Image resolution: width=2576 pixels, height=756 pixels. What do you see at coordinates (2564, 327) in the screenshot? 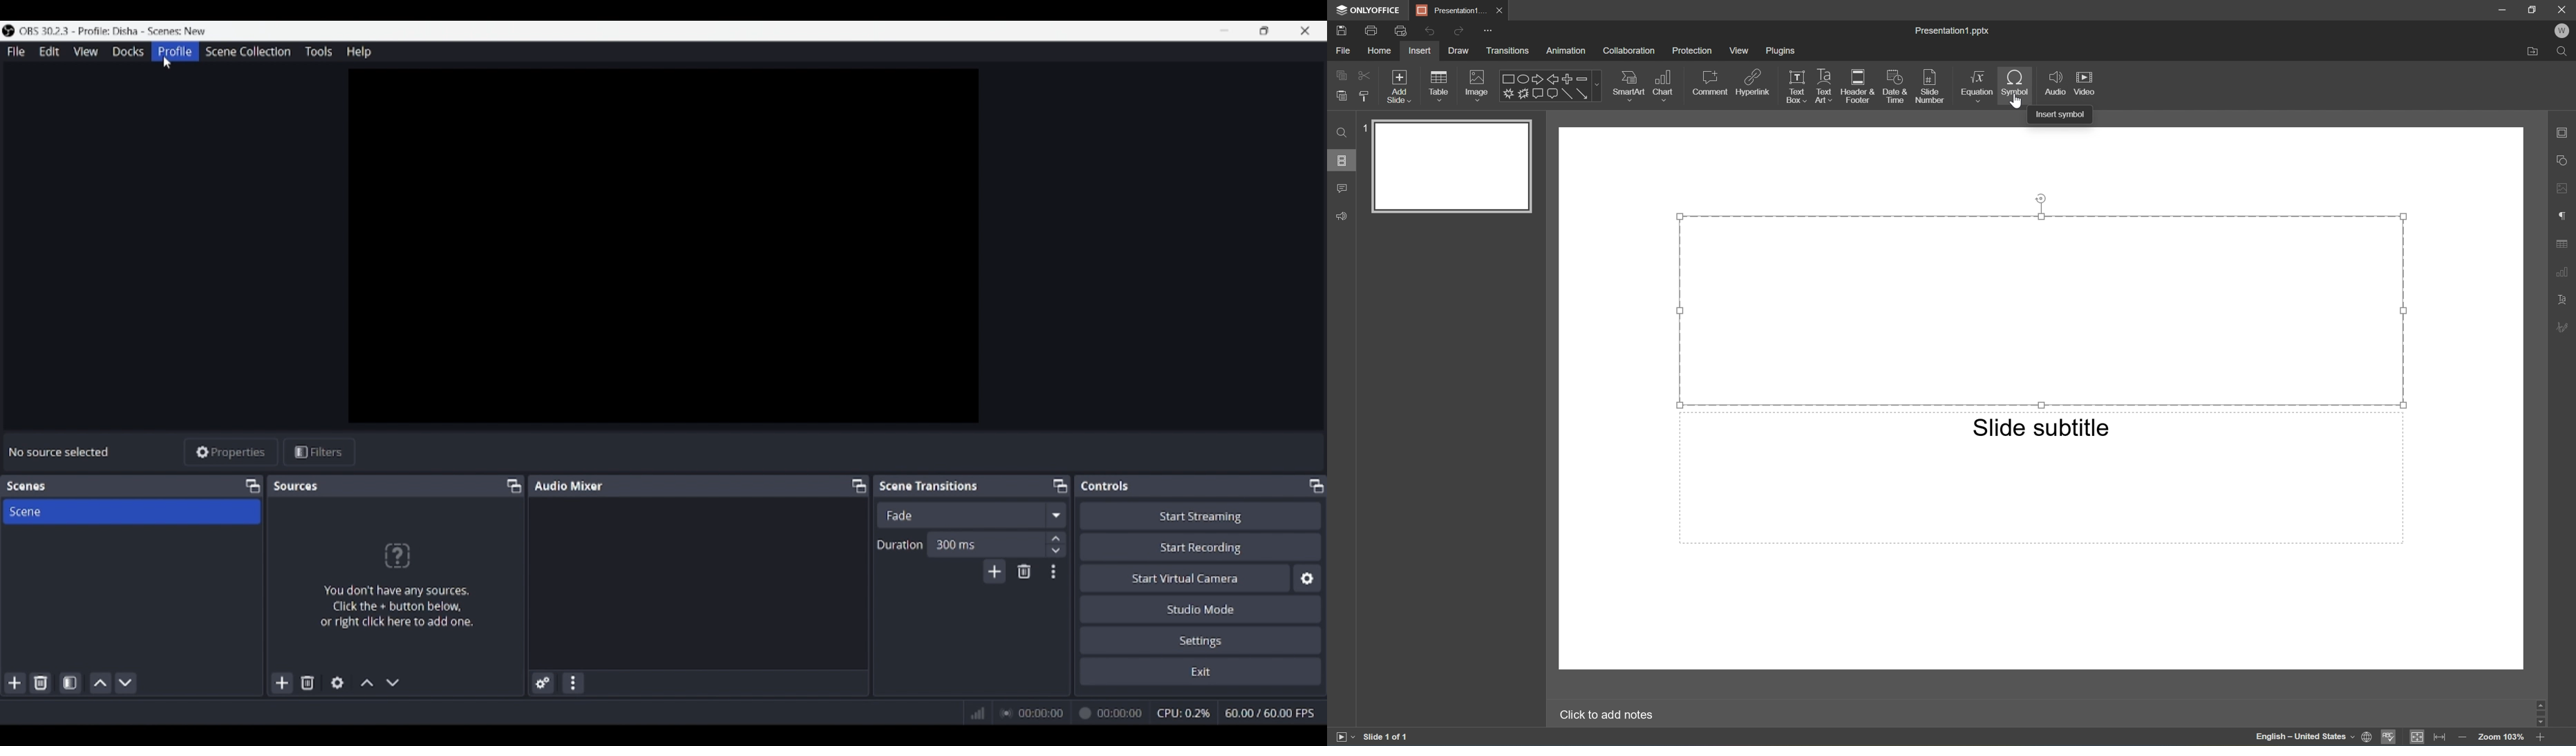
I see `Signature settings` at bounding box center [2564, 327].